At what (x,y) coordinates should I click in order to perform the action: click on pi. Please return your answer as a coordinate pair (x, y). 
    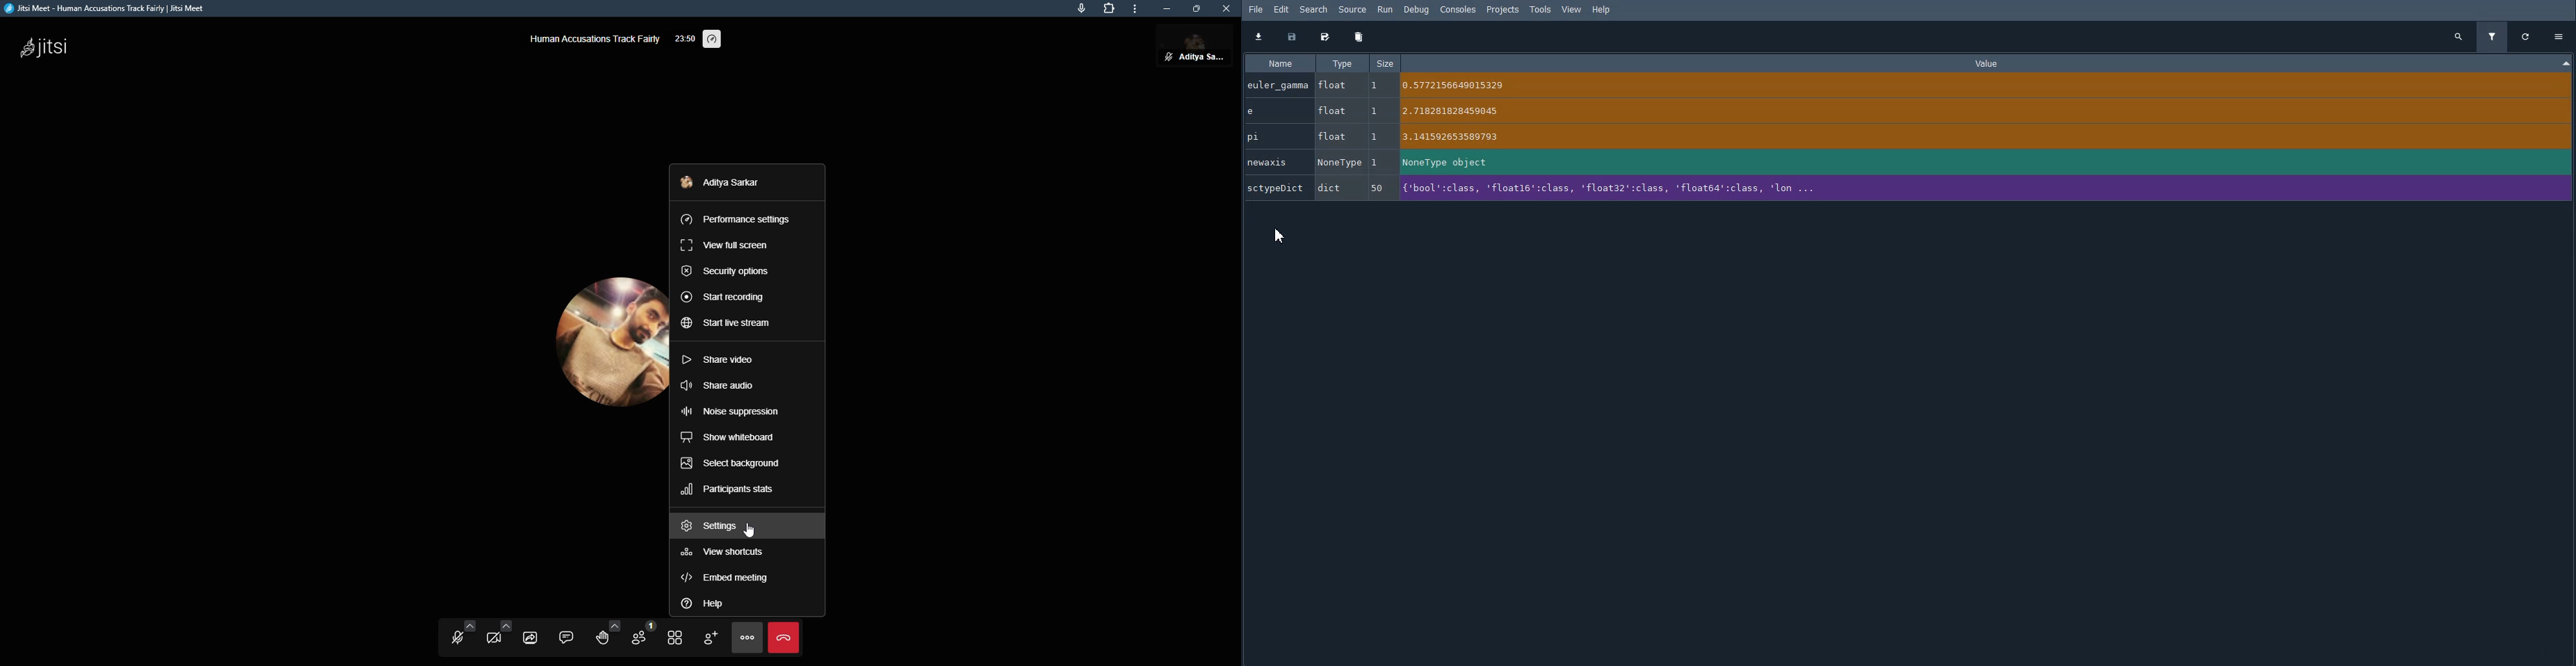
    Looking at the image, I should click on (1428, 138).